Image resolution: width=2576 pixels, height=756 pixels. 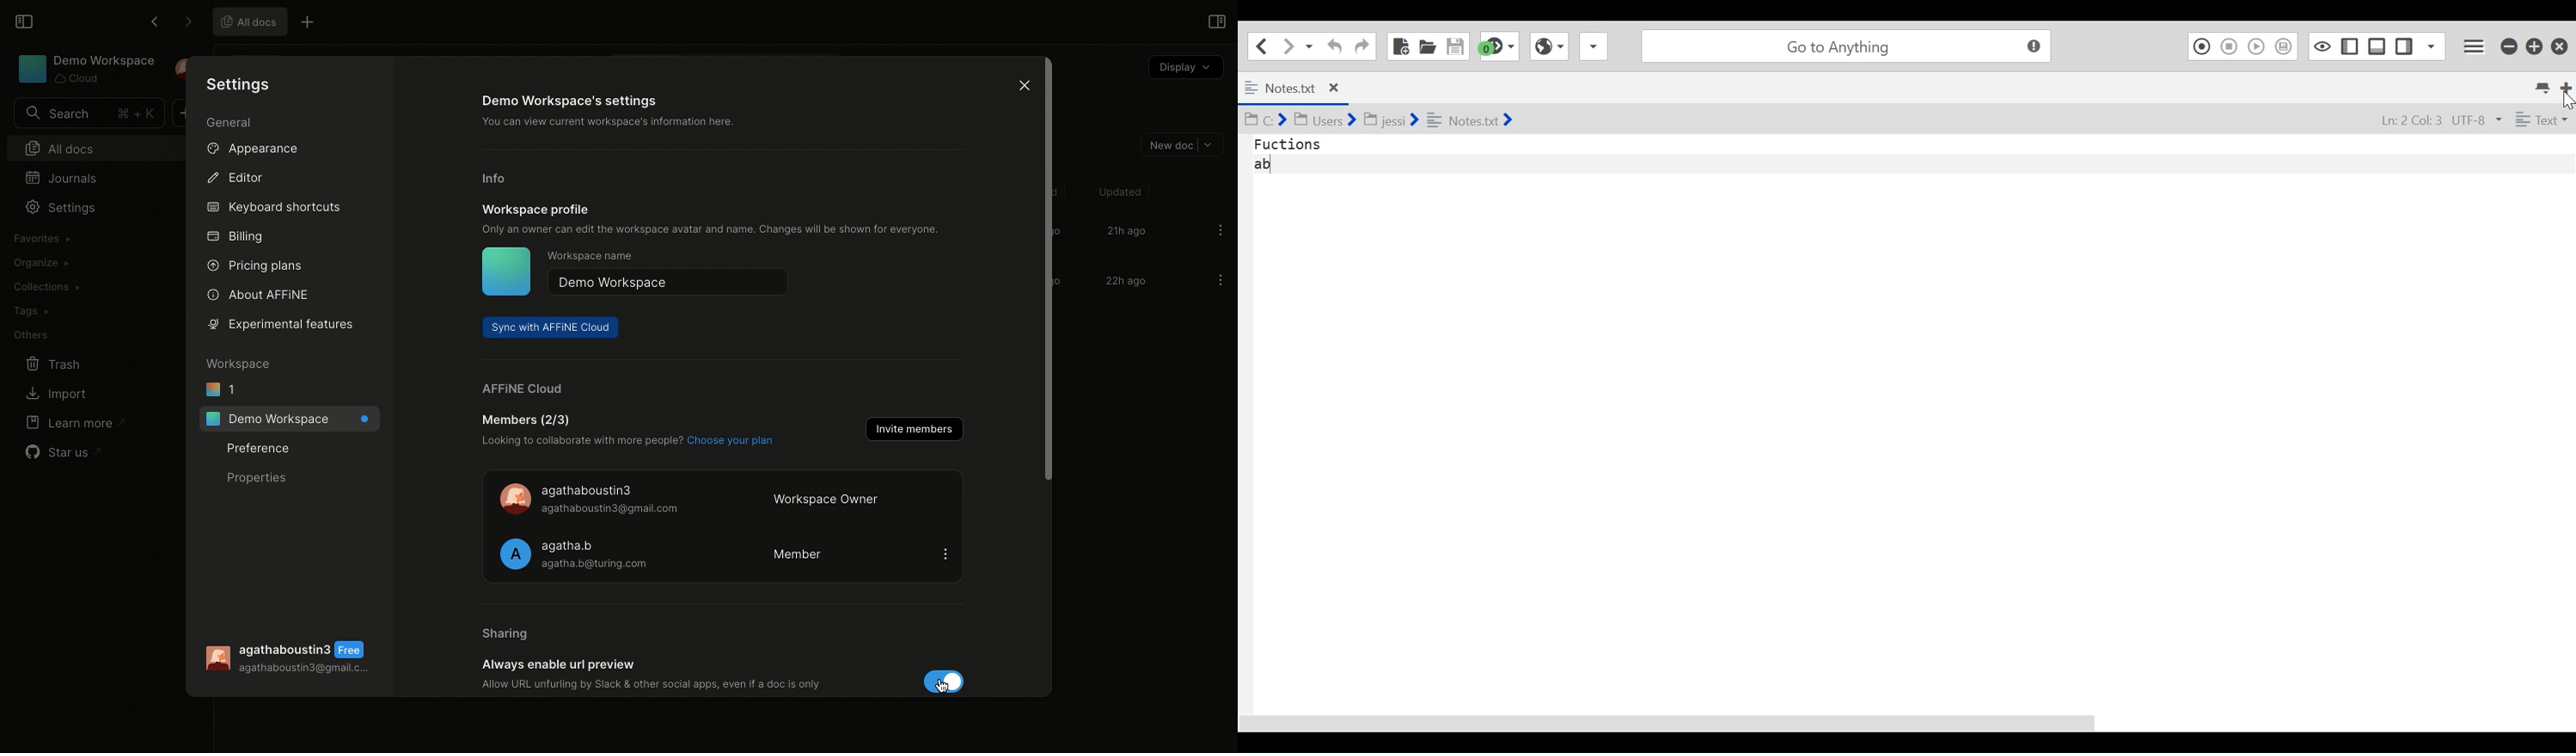 What do you see at coordinates (723, 554) in the screenshot?
I see `Member 2` at bounding box center [723, 554].